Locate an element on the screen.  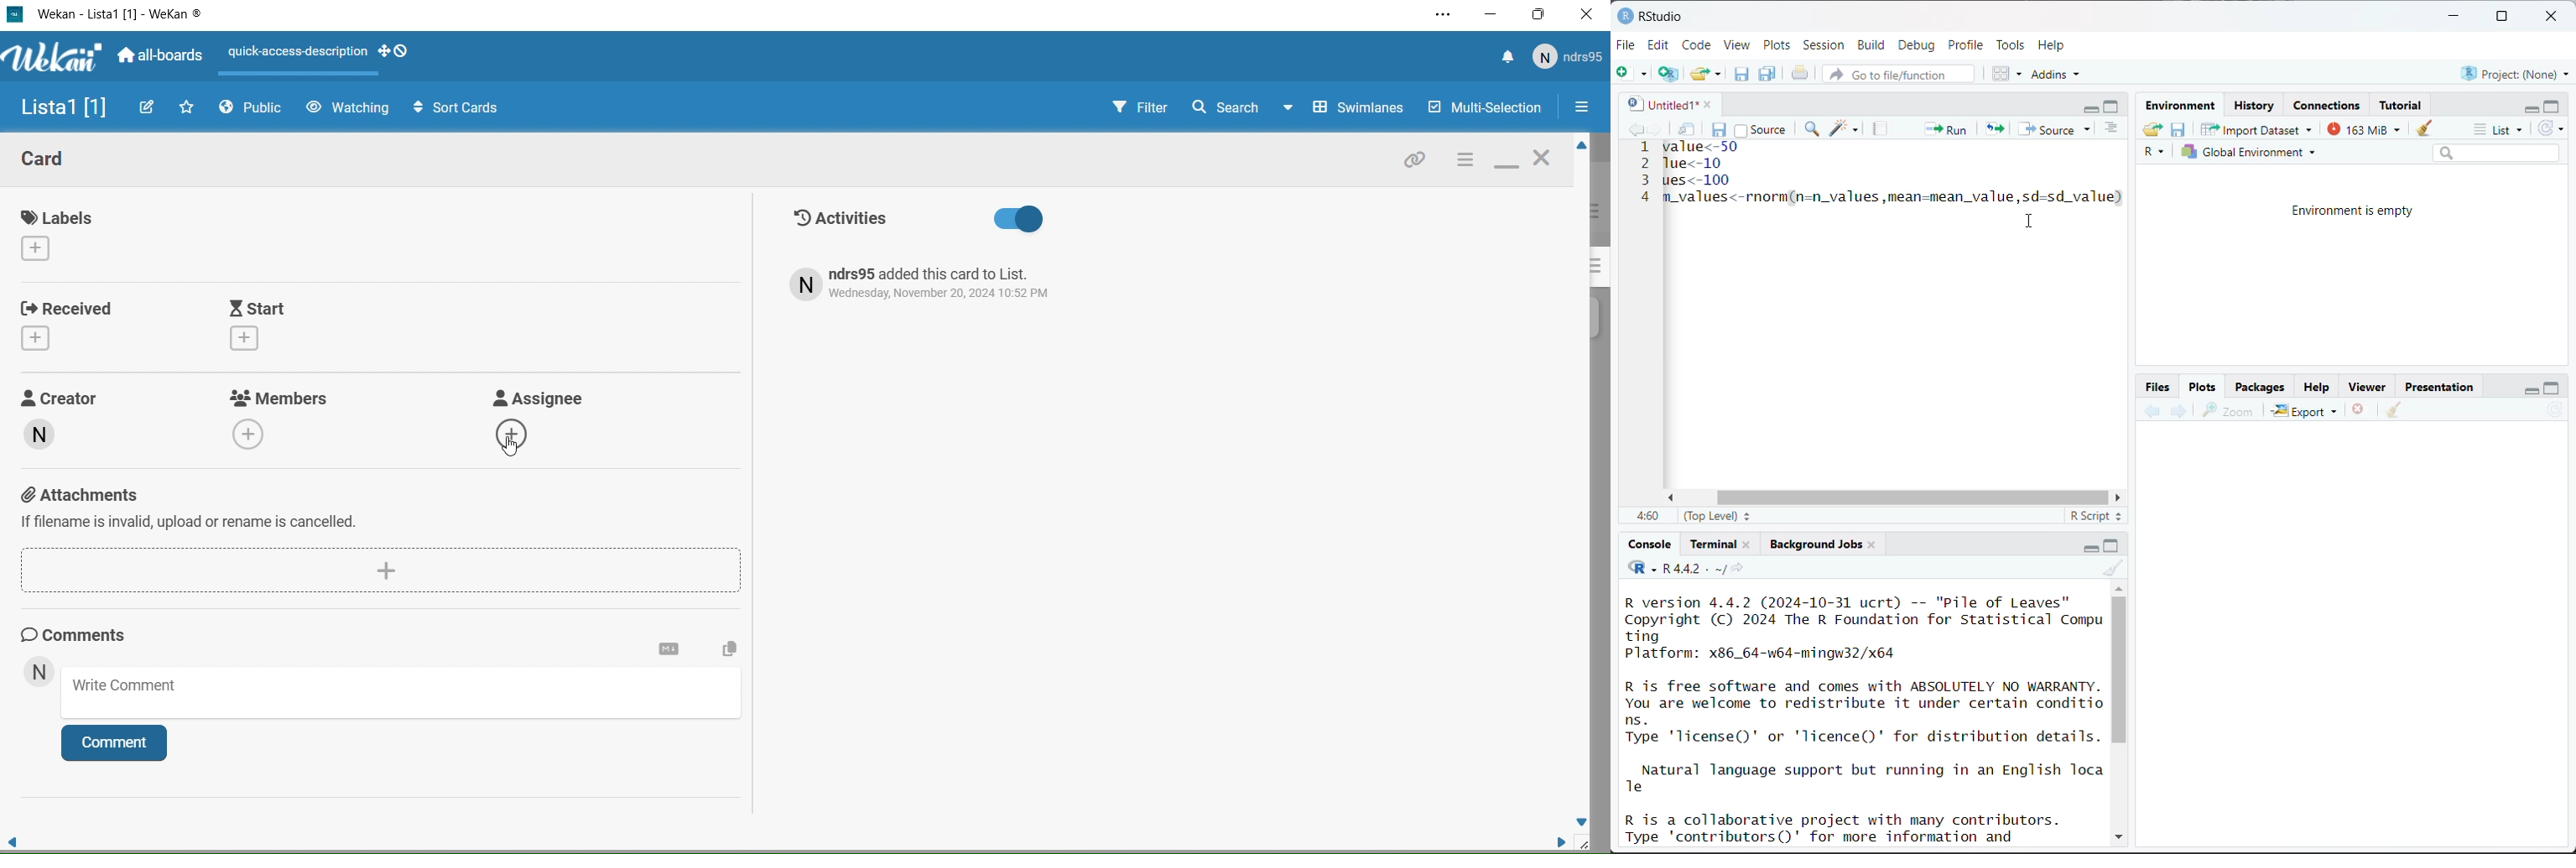
Favourites is located at coordinates (188, 107).